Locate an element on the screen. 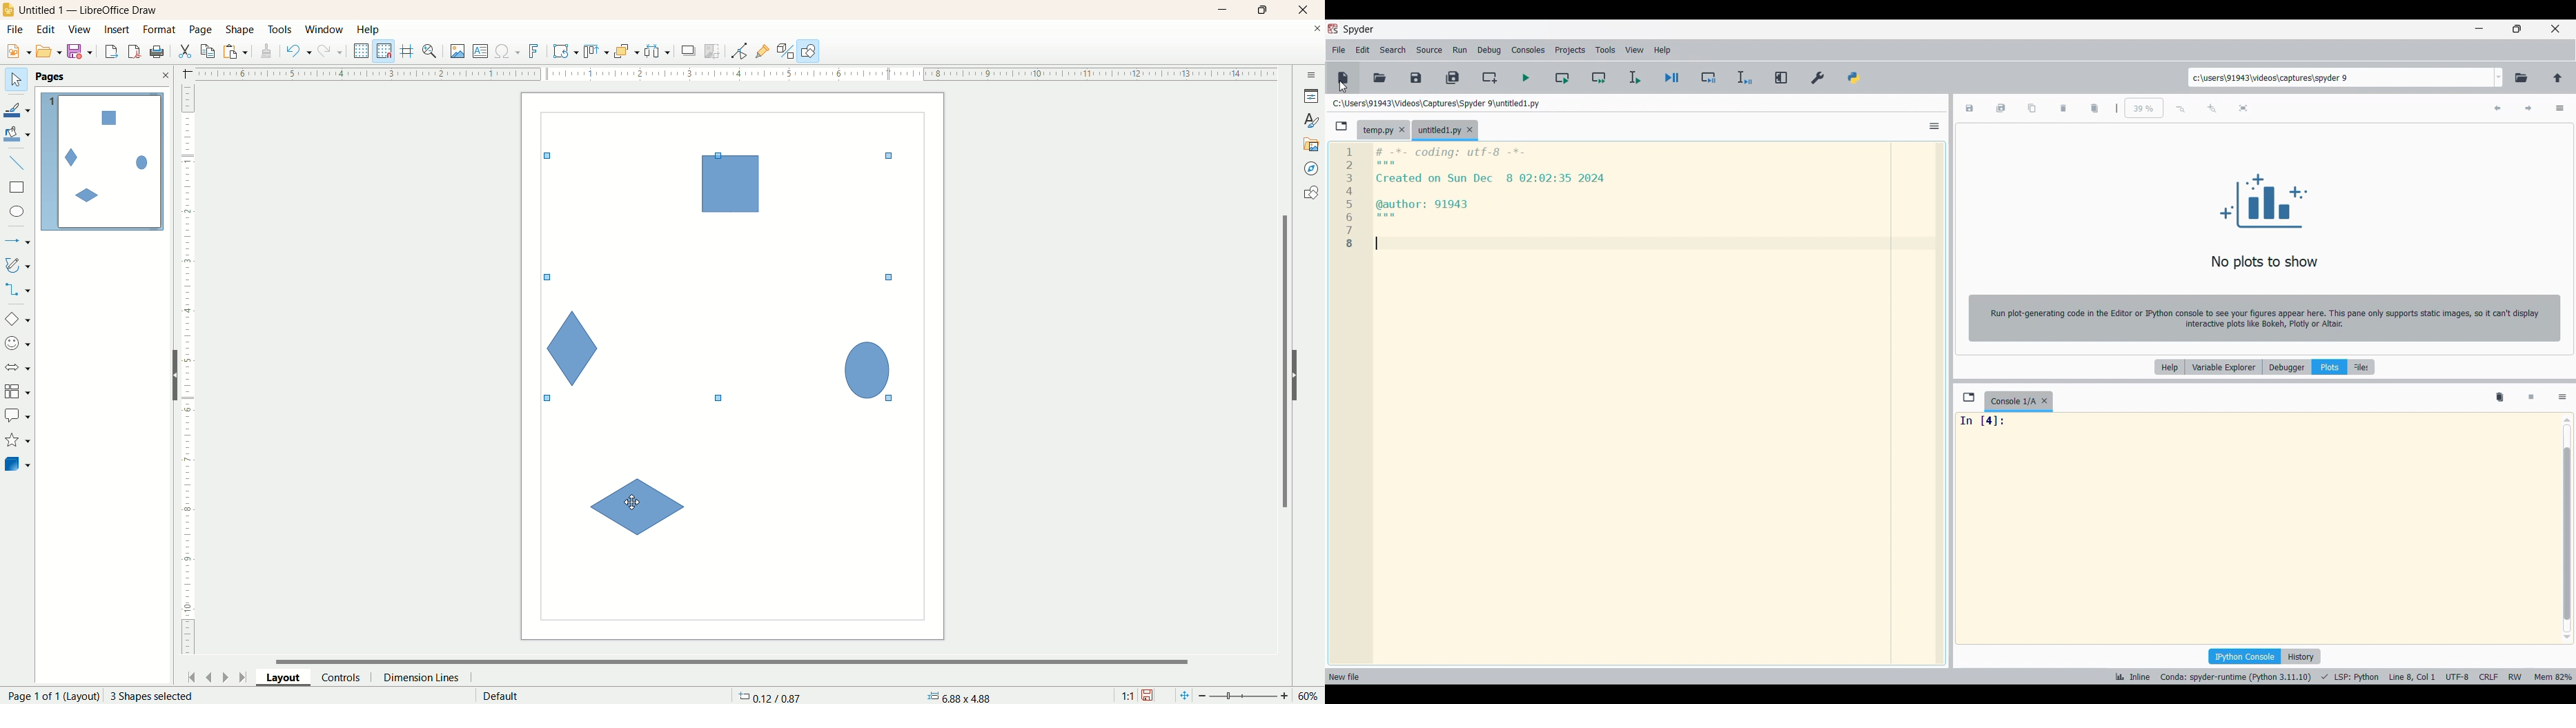 Image resolution: width=2576 pixels, height=728 pixels. New file is located at coordinates (1343, 76).